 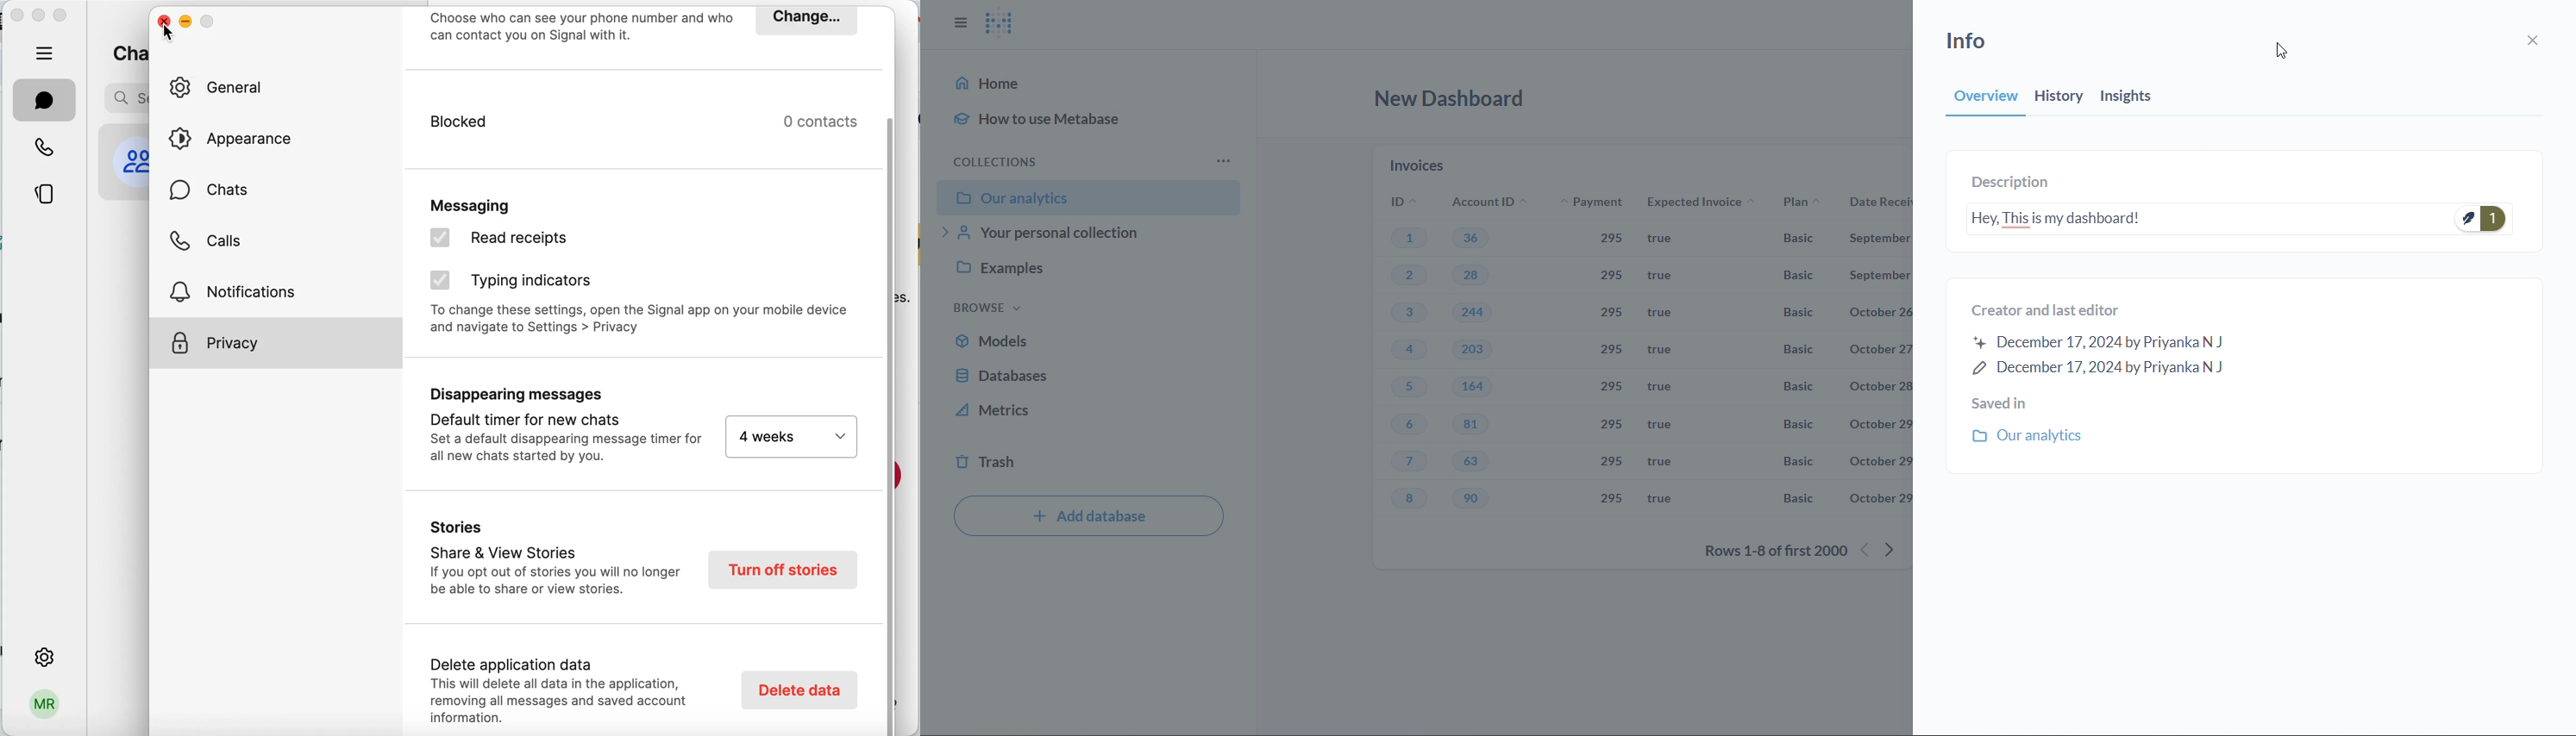 I want to click on new dashboard, so click(x=1454, y=103).